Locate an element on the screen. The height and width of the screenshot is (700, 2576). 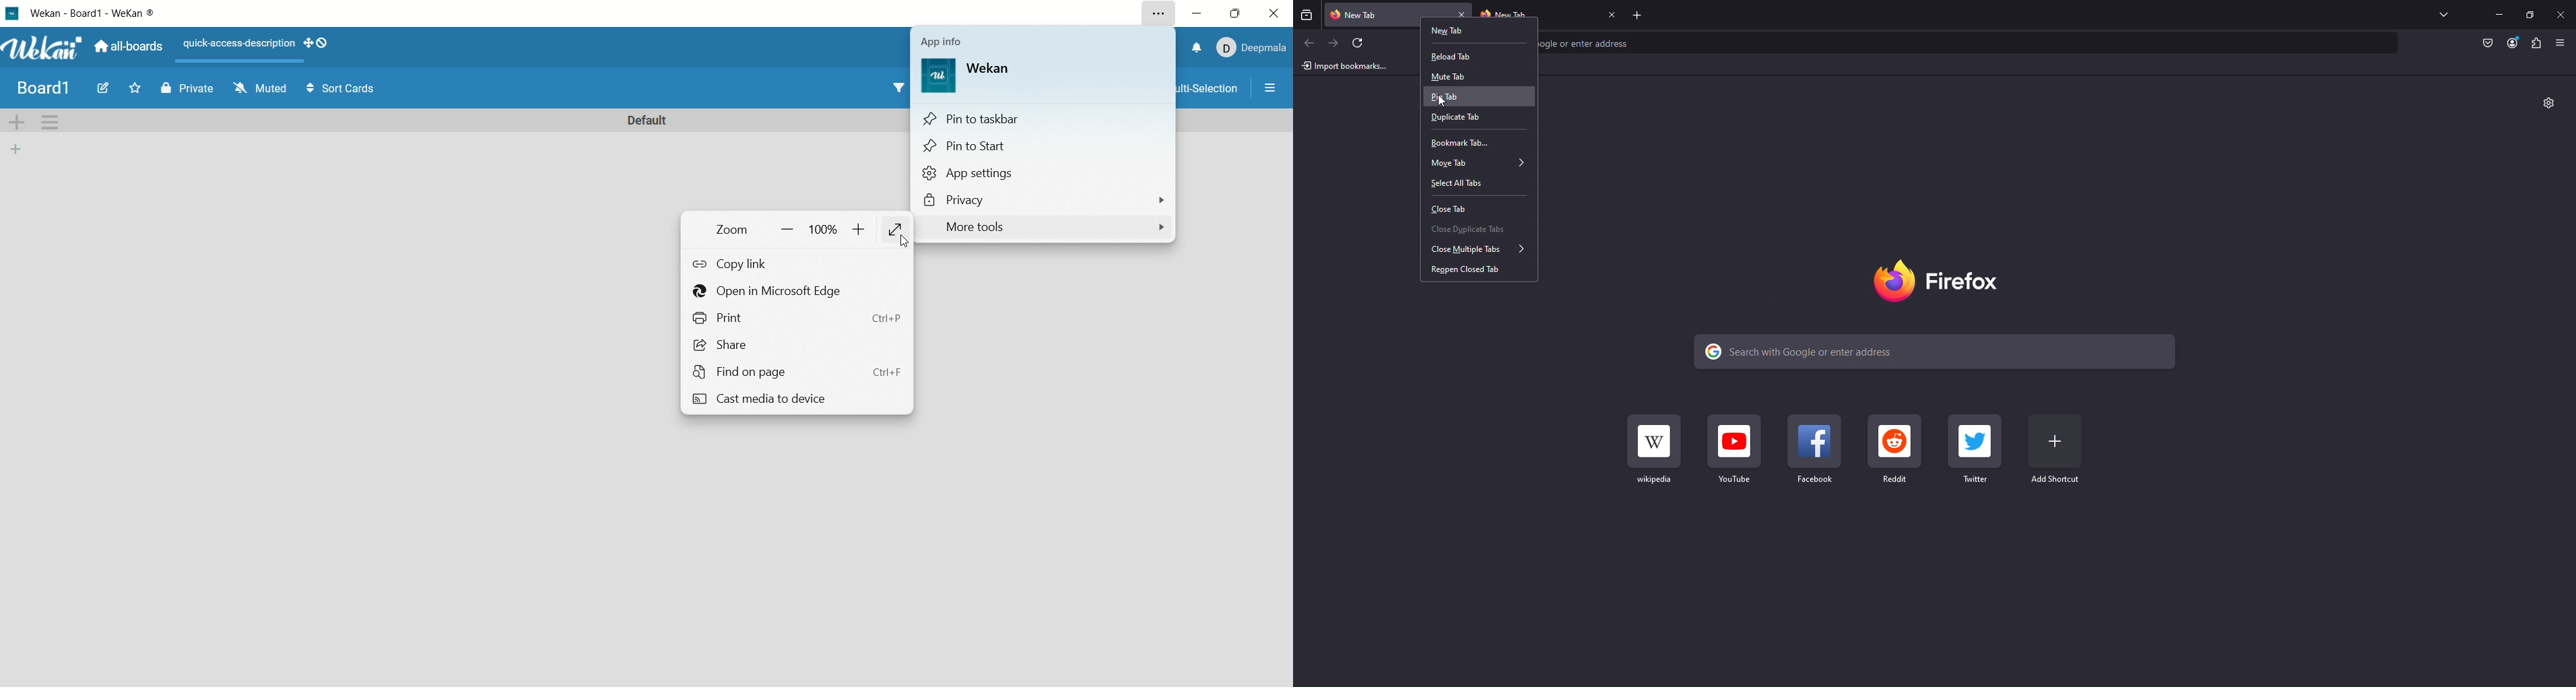
Search Bar is located at coordinates (1939, 352).